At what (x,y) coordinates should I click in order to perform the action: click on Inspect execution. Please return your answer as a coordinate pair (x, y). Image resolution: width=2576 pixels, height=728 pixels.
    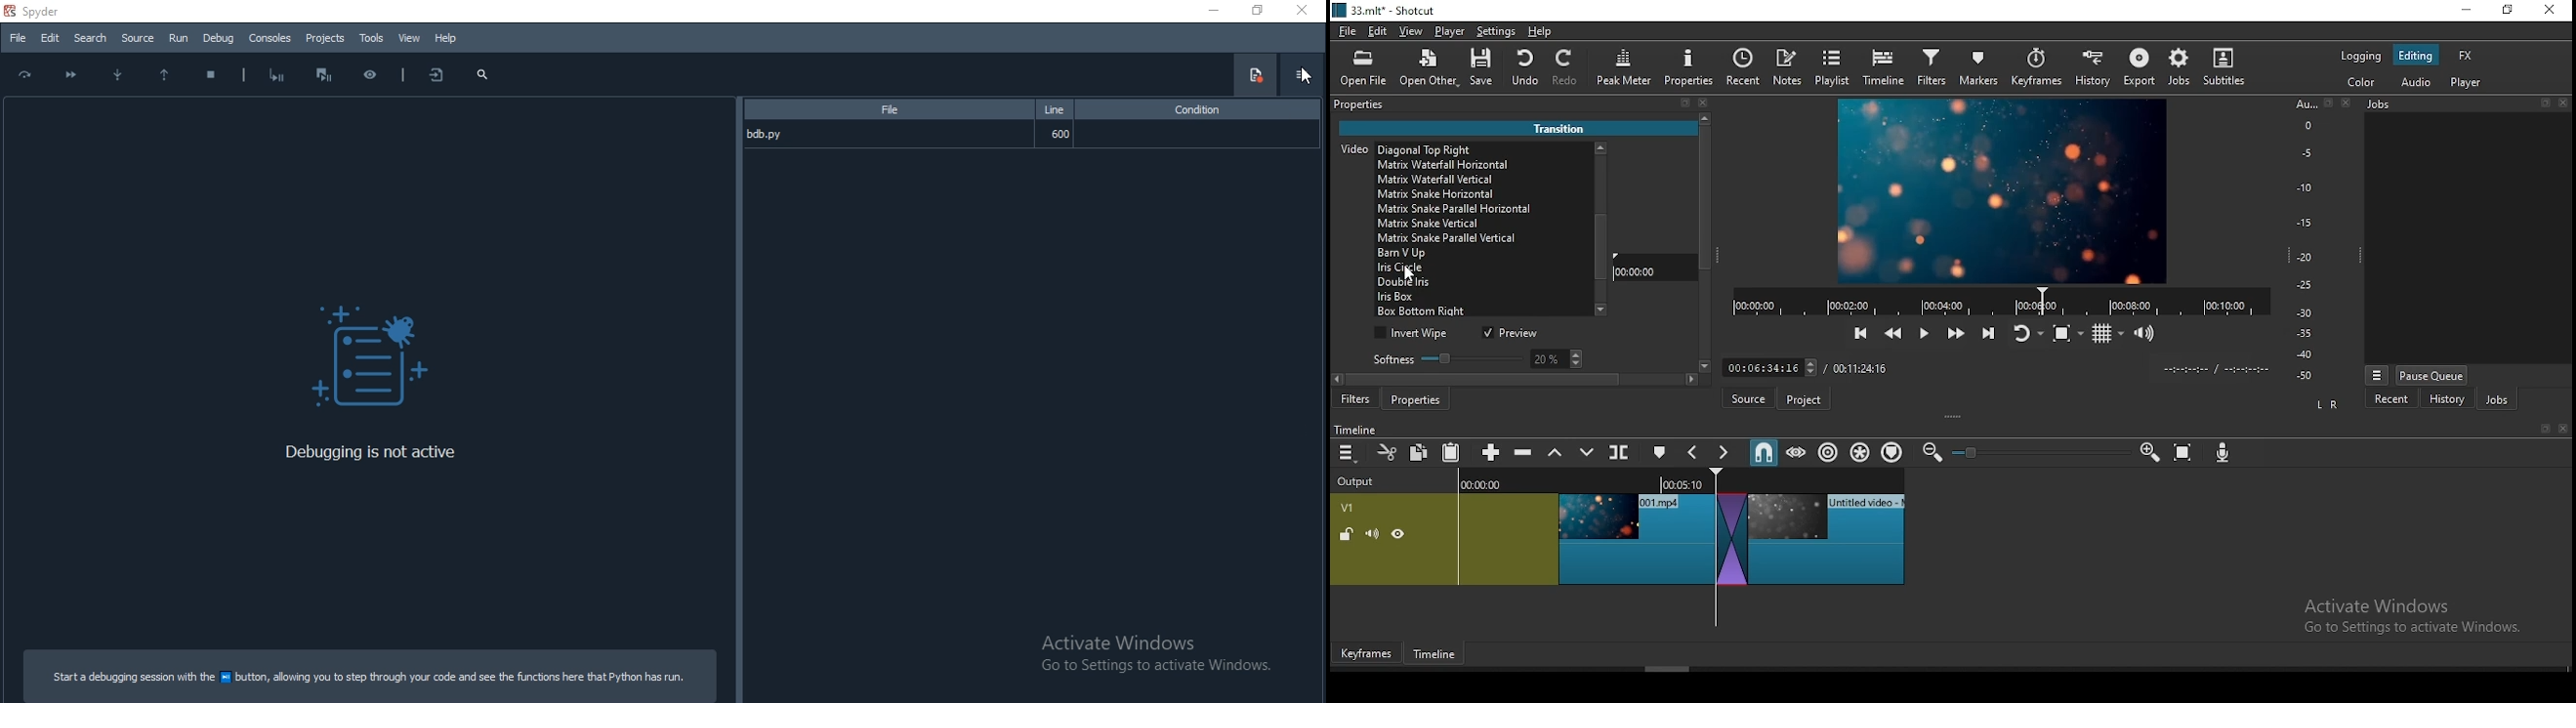
    Looking at the image, I should click on (369, 75).